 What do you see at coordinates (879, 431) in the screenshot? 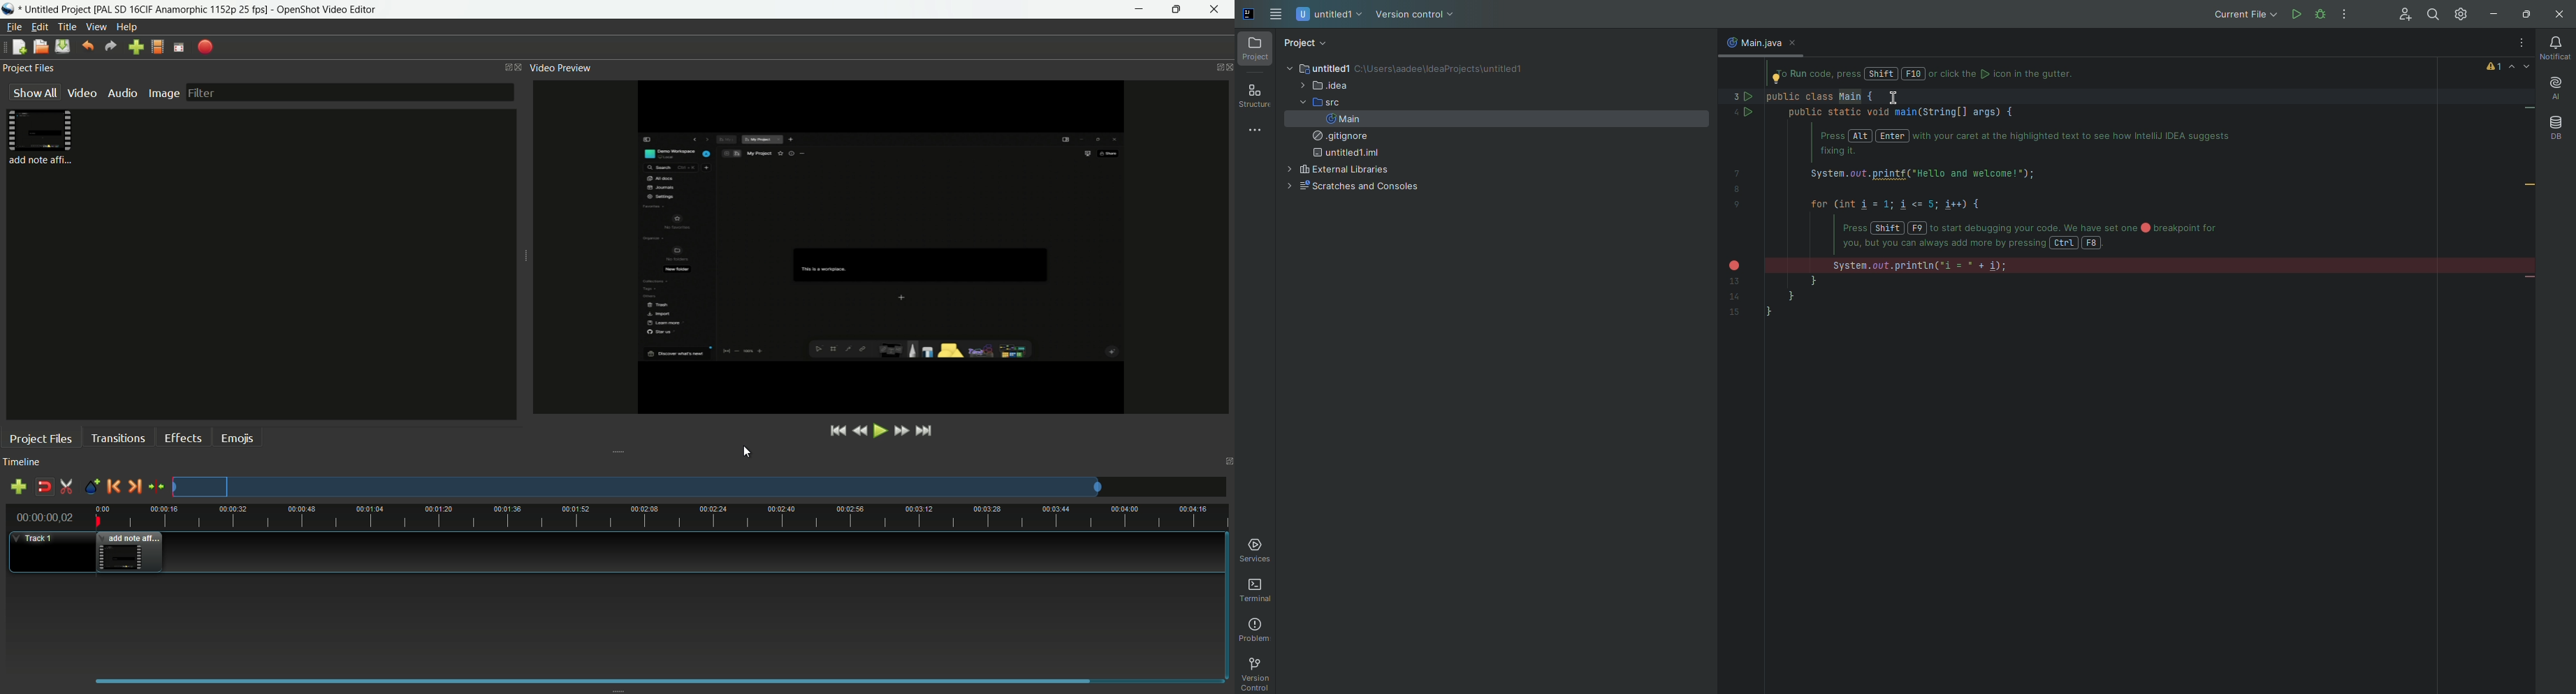
I see `play or pause` at bounding box center [879, 431].